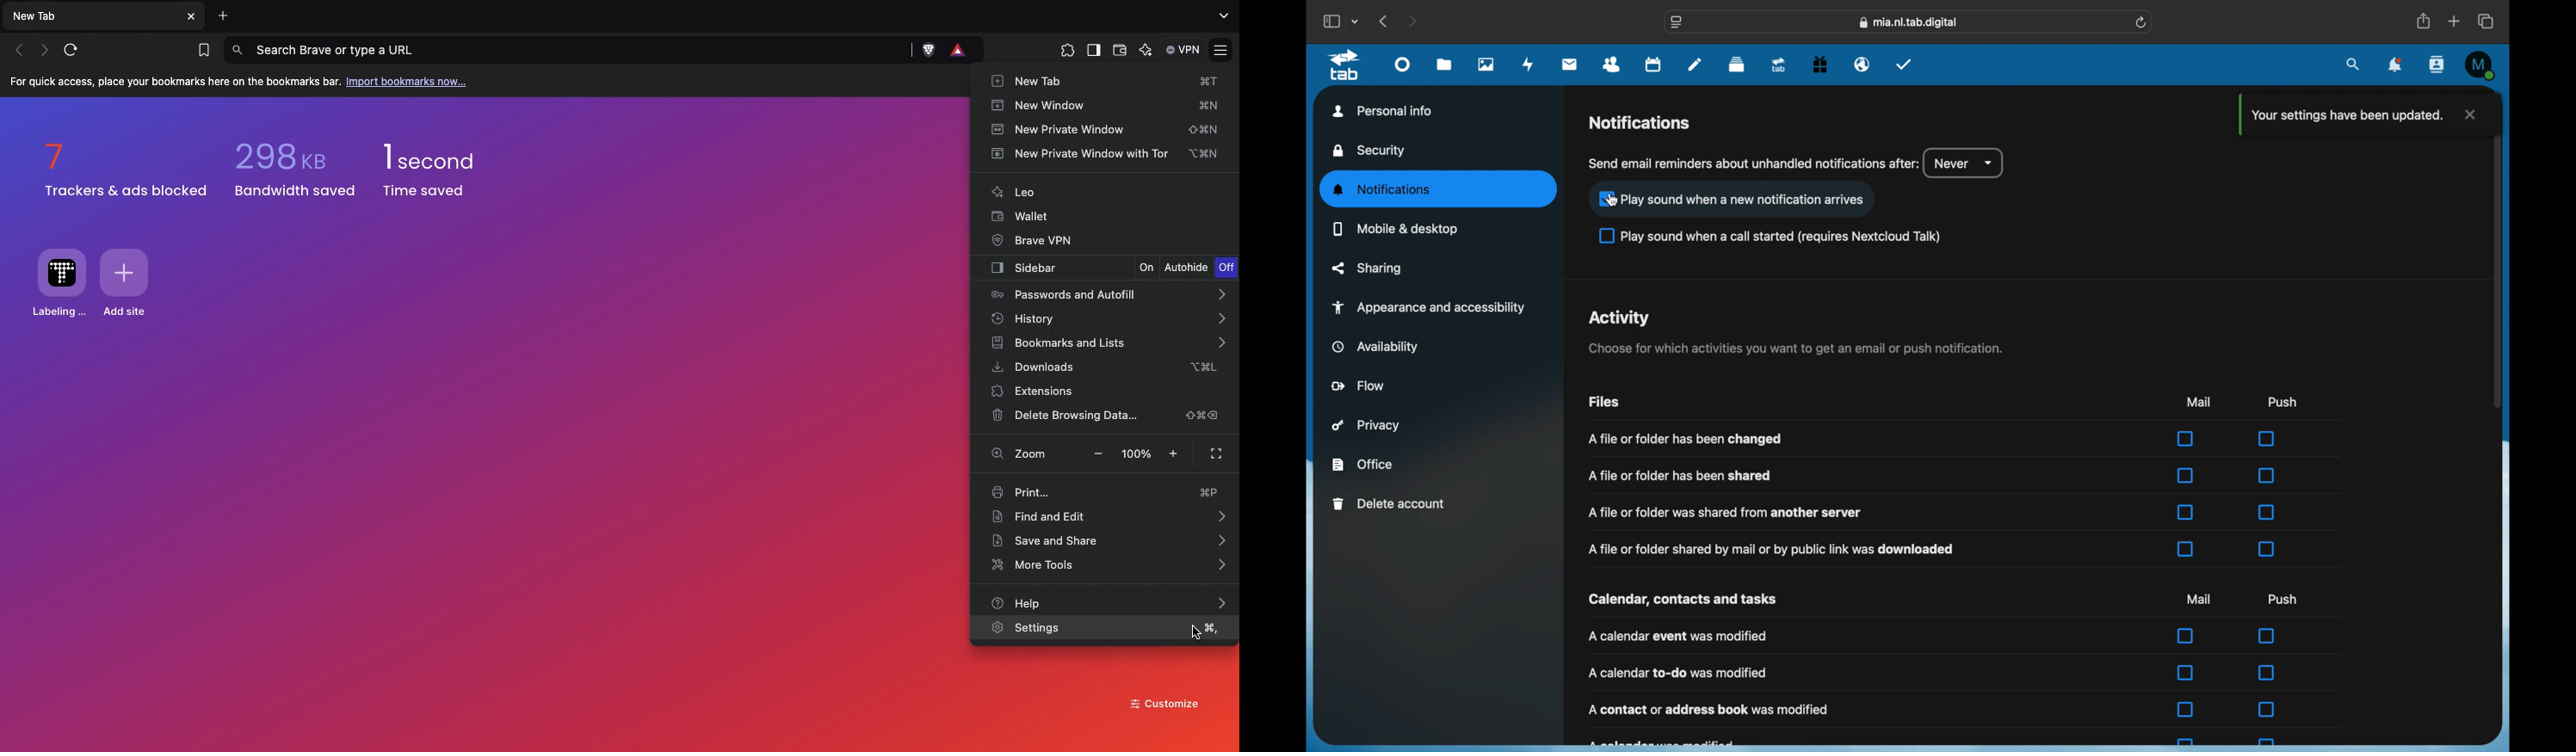 The width and height of the screenshot is (2576, 756). I want to click on cursor, so click(1612, 201).